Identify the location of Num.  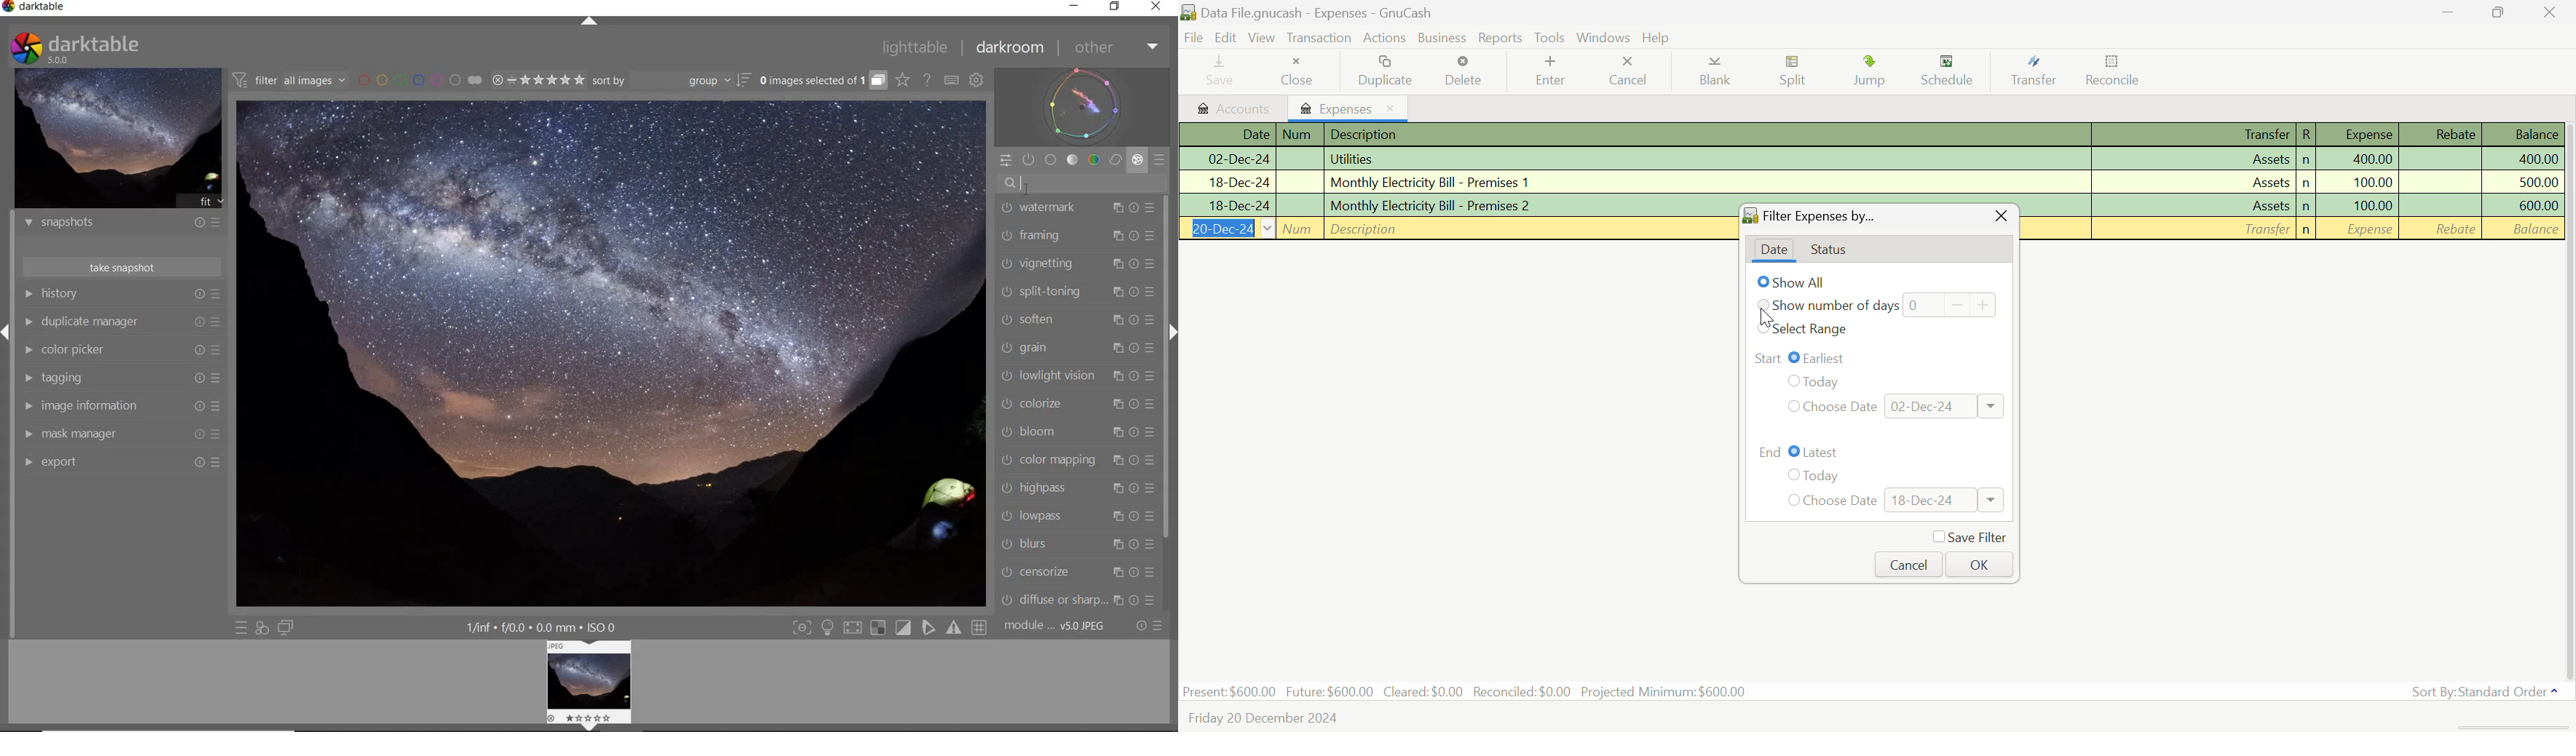
(1297, 181).